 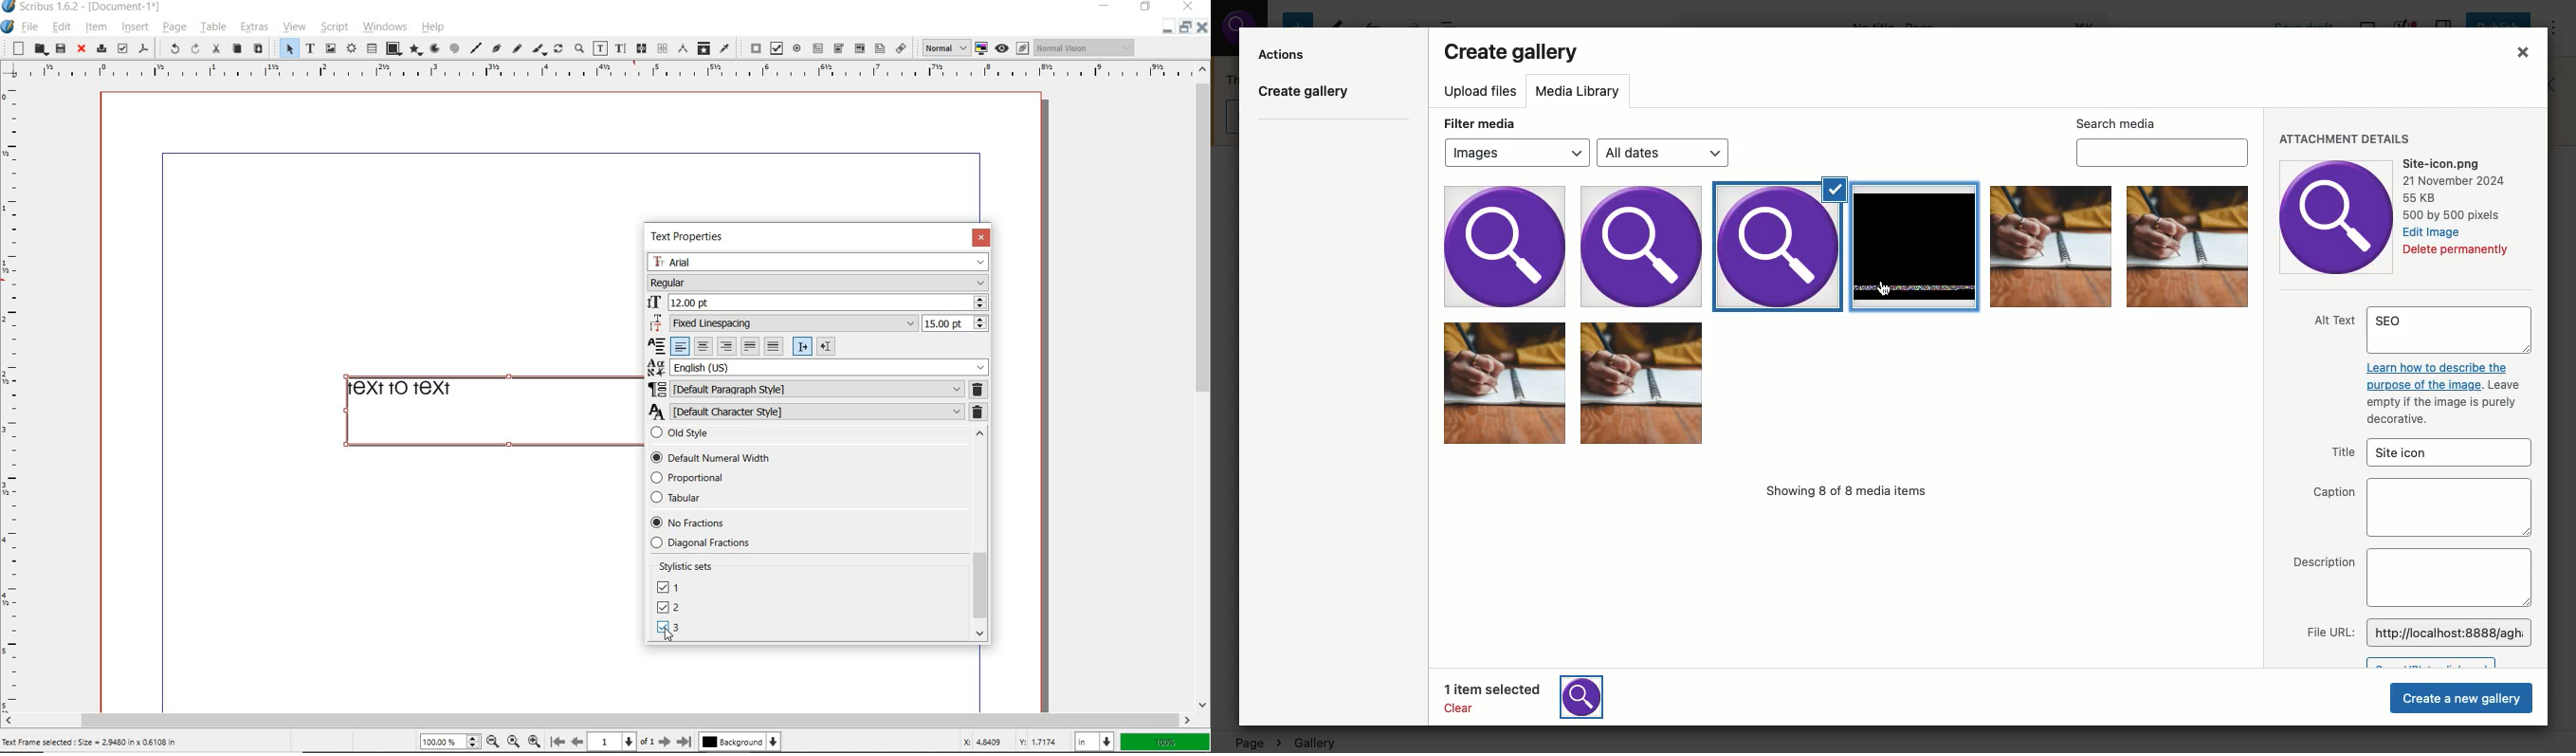 What do you see at coordinates (979, 401) in the screenshot?
I see `REMOVE` at bounding box center [979, 401].